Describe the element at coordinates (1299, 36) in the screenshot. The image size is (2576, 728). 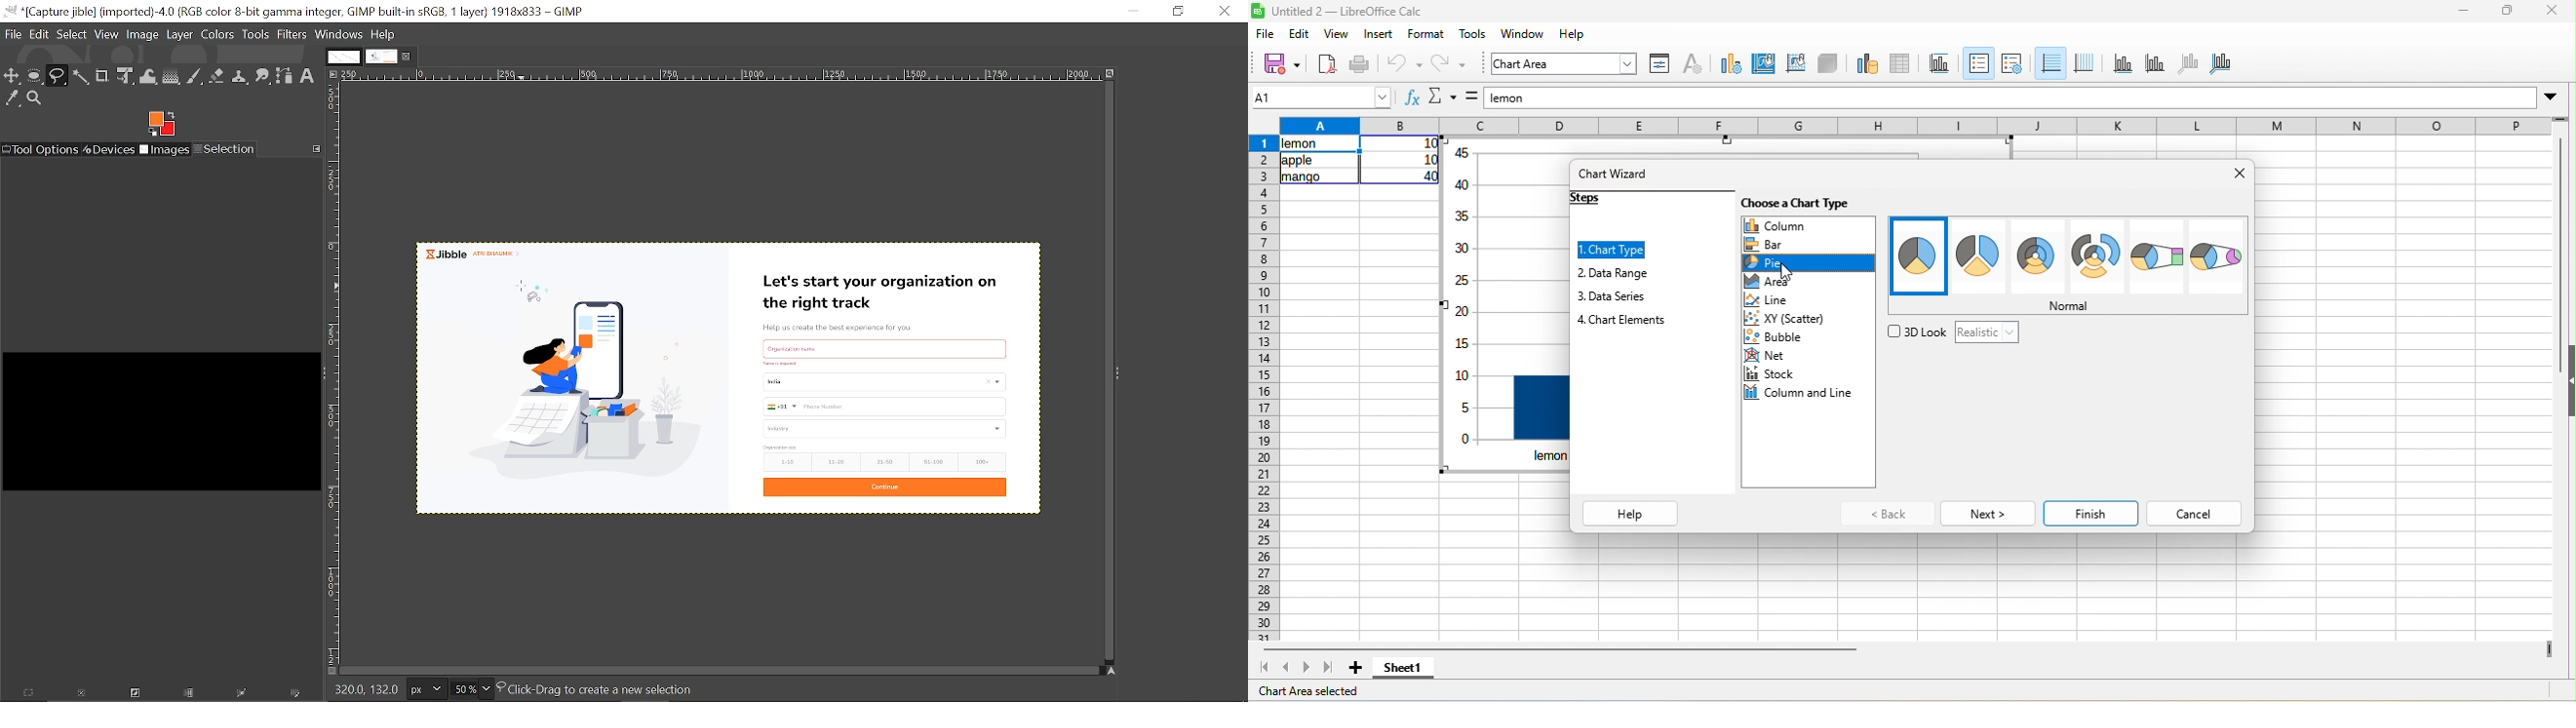
I see `edit` at that location.